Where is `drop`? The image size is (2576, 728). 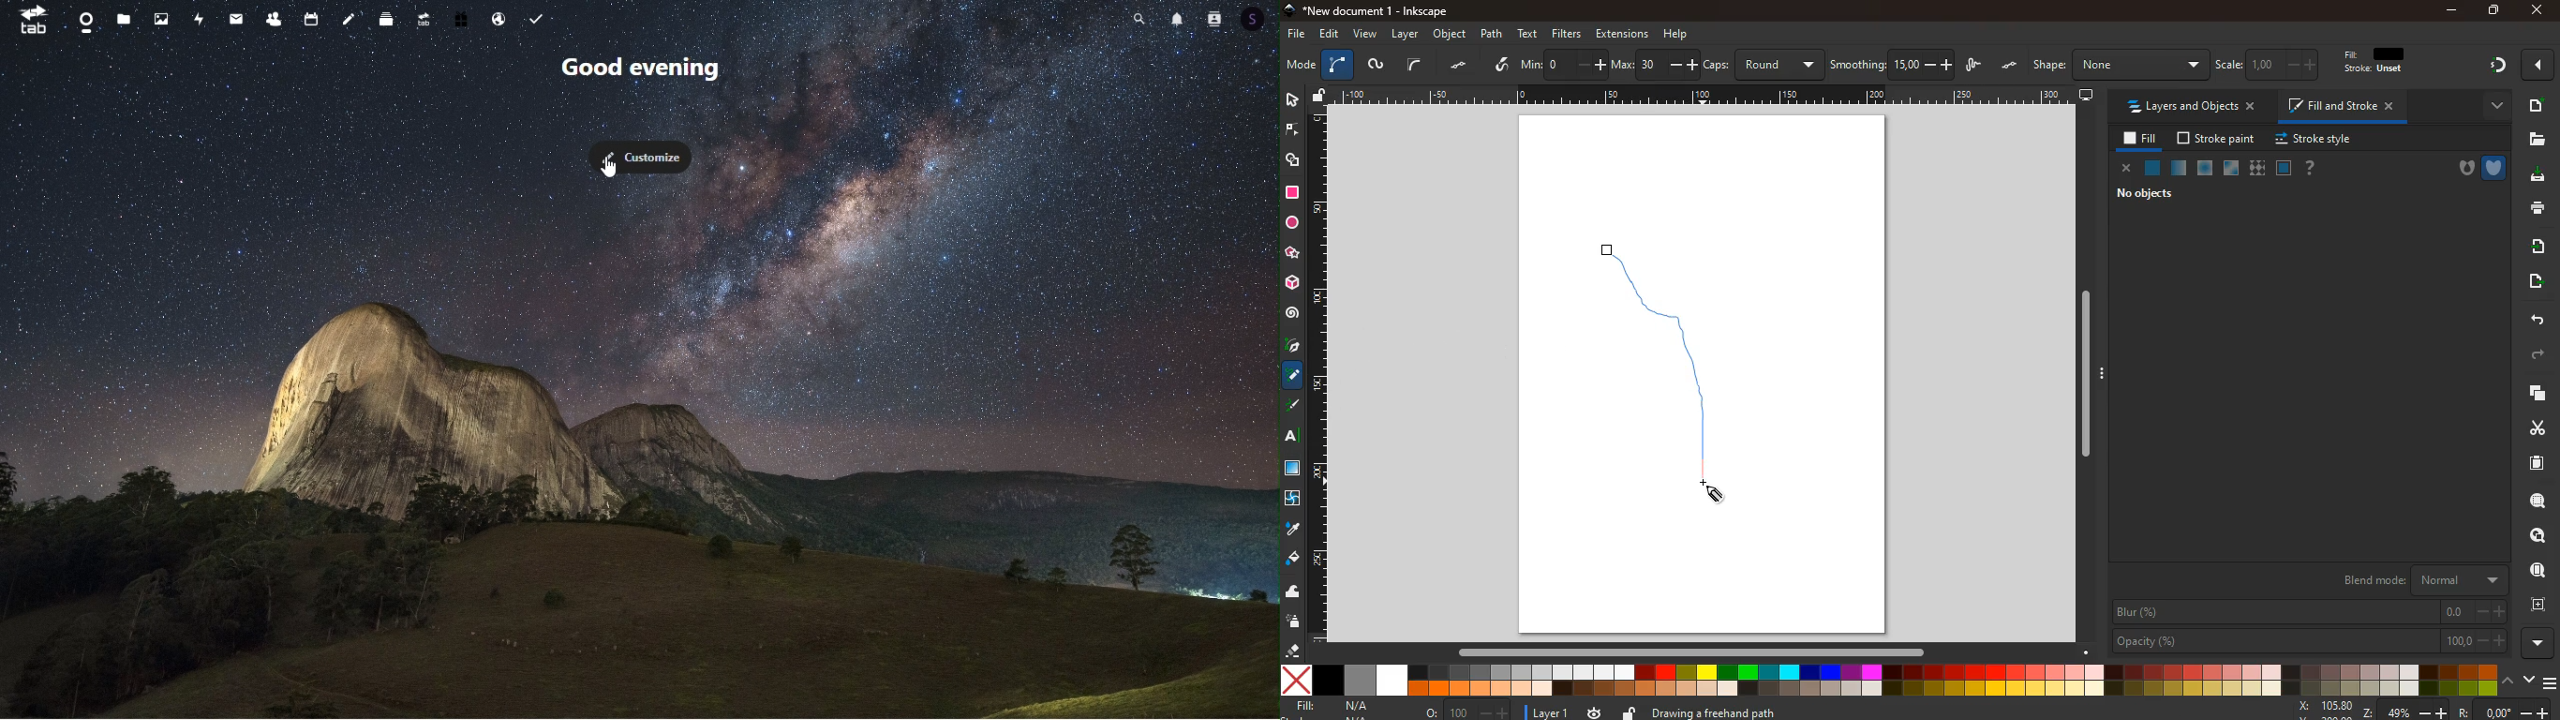 drop is located at coordinates (1291, 529).